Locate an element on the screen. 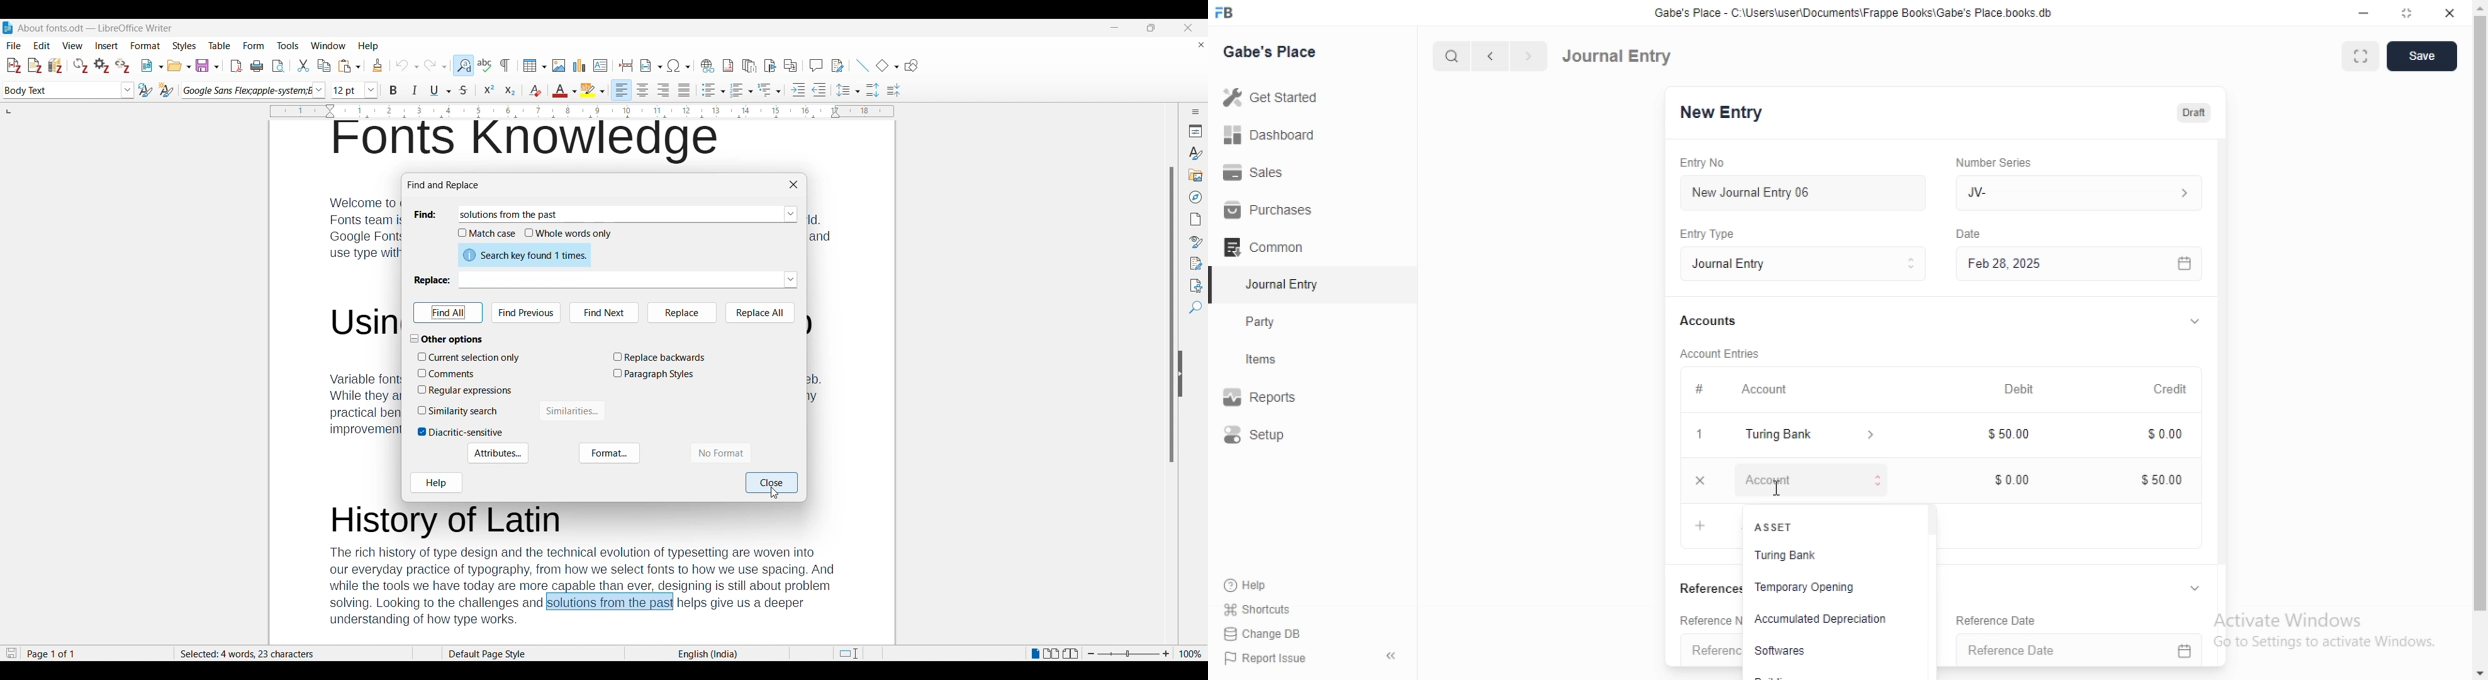 This screenshot has width=2492, height=700. Purchases is located at coordinates (1271, 210).